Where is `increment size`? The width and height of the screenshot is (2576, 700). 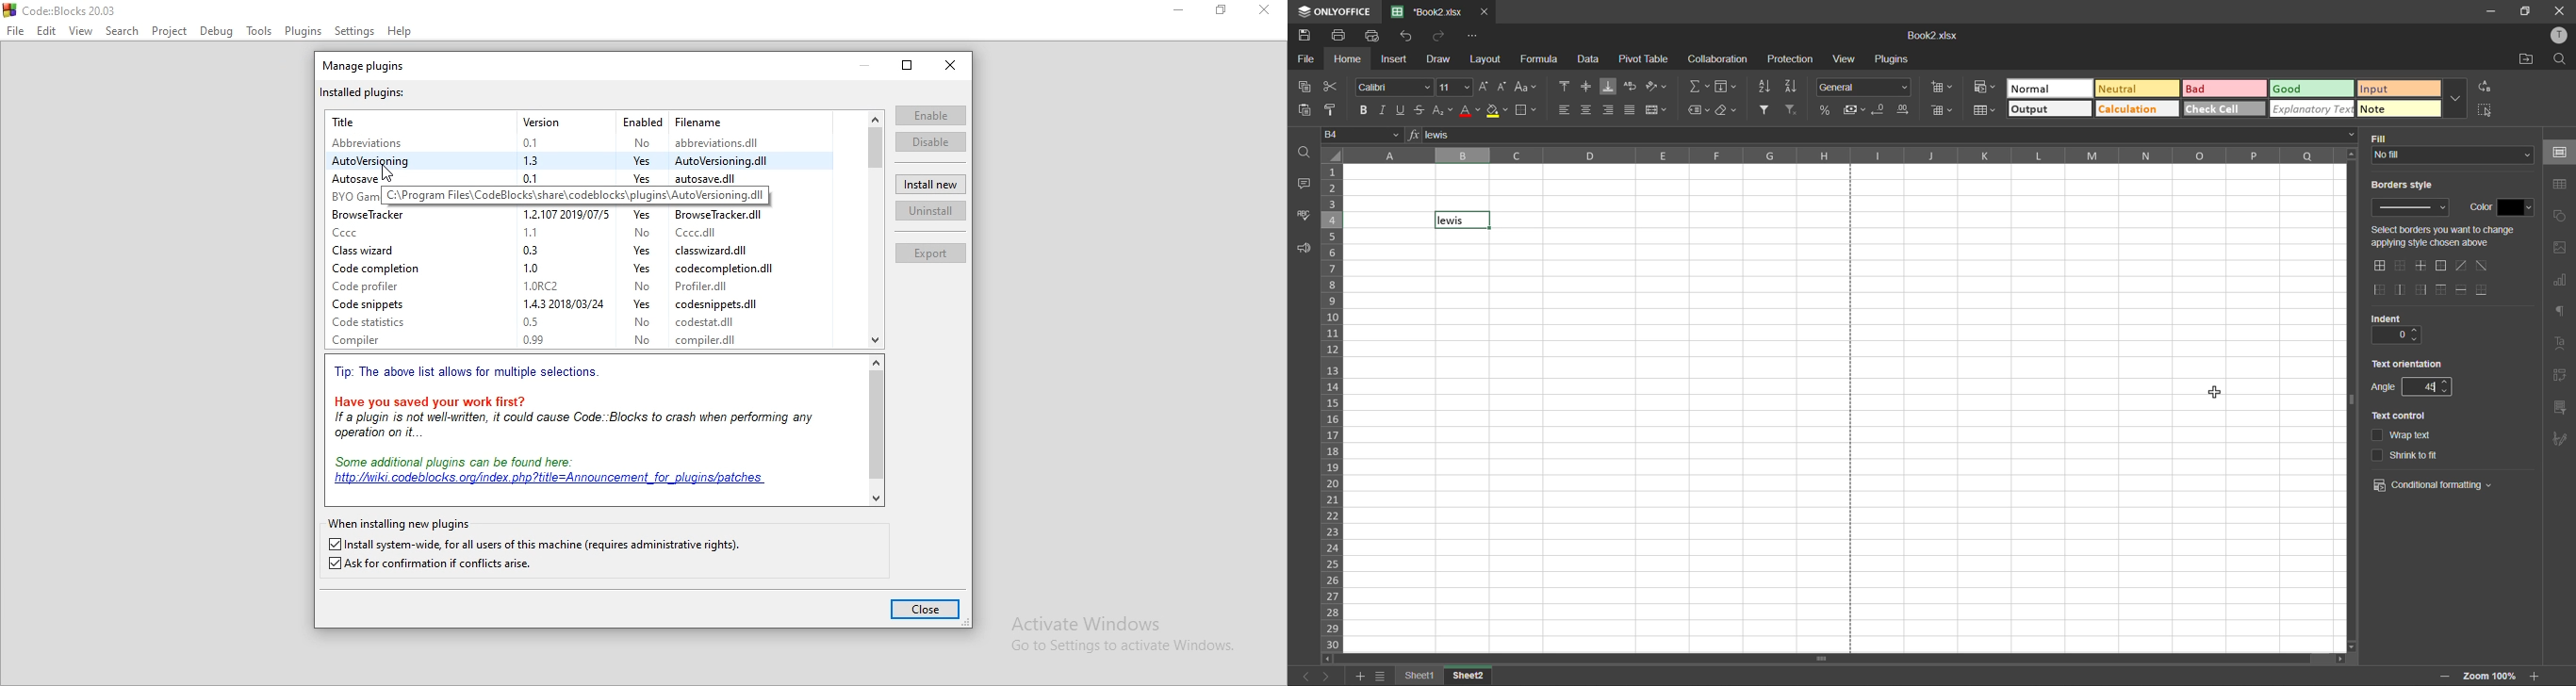 increment size is located at coordinates (1484, 88).